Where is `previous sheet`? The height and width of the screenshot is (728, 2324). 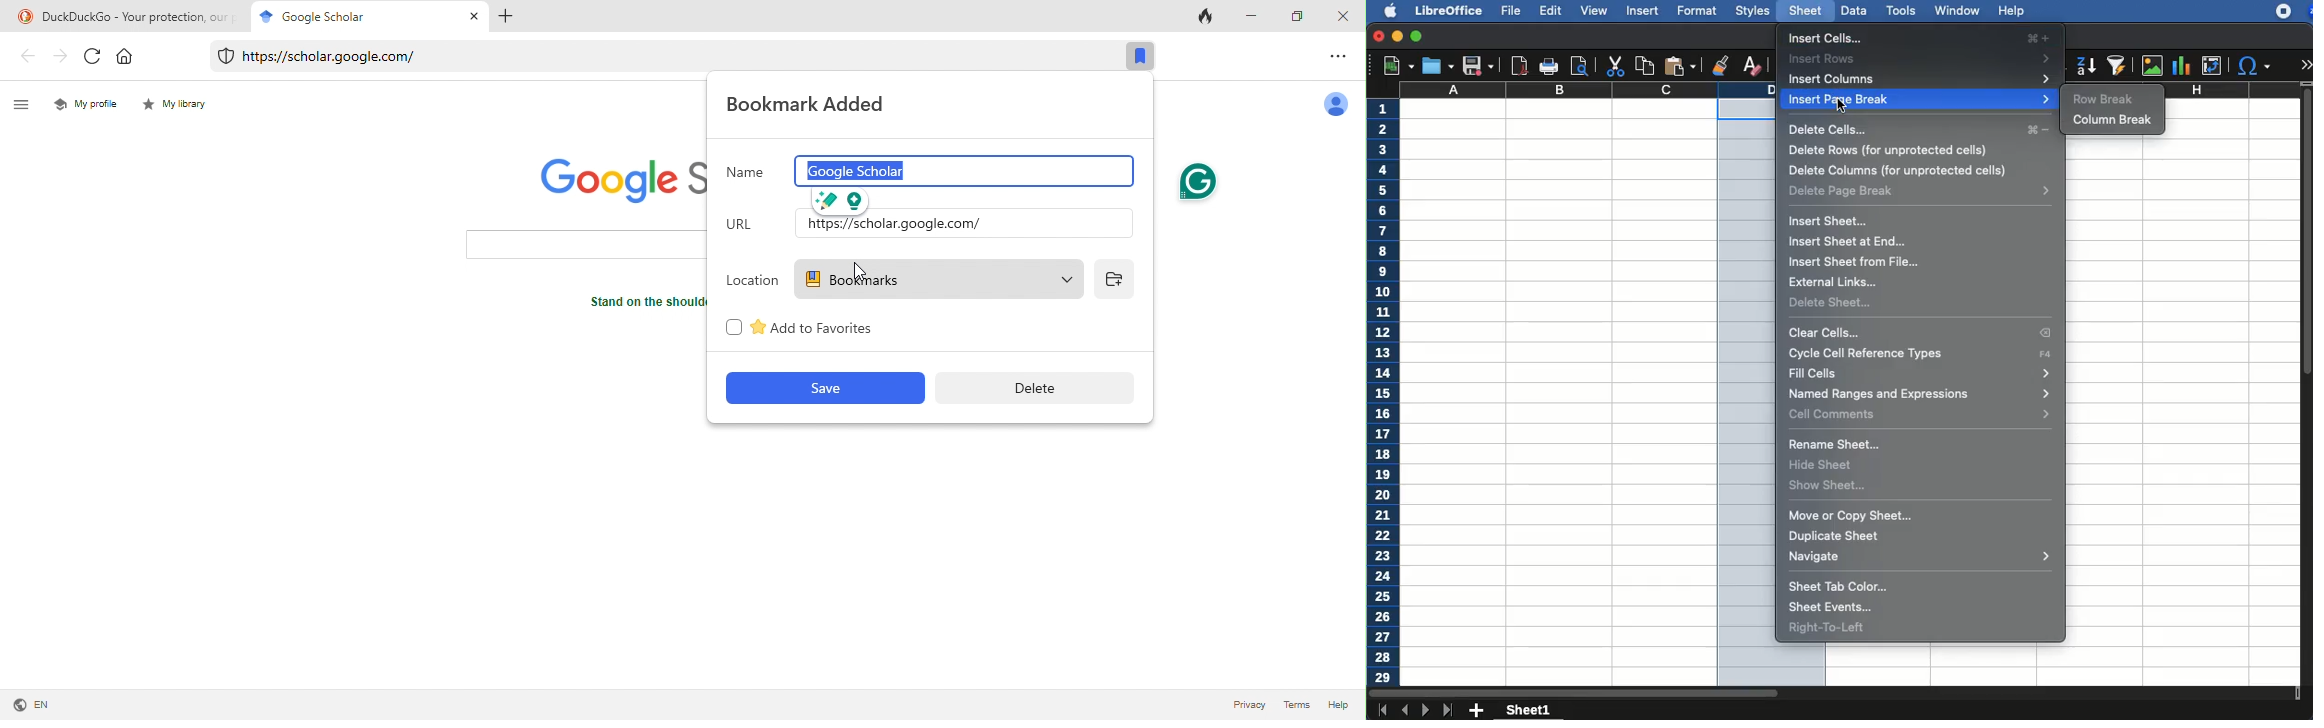
previous sheet is located at coordinates (1406, 711).